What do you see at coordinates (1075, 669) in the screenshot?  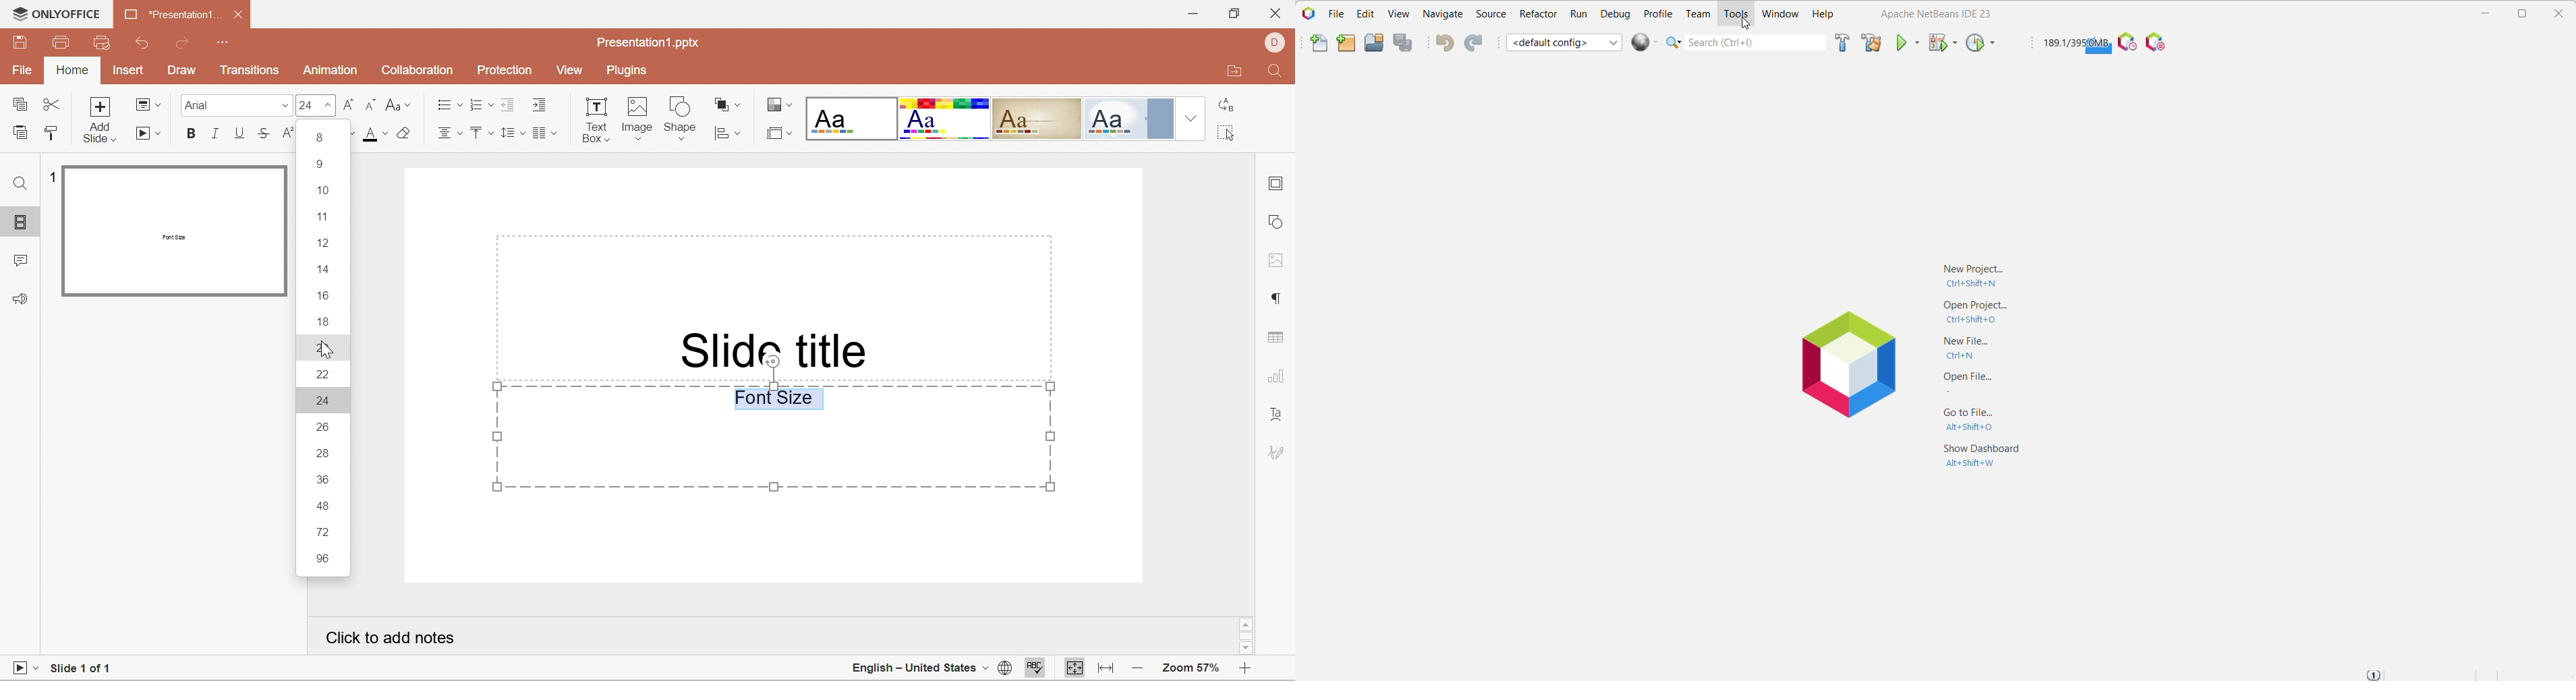 I see `Fit to slide` at bounding box center [1075, 669].